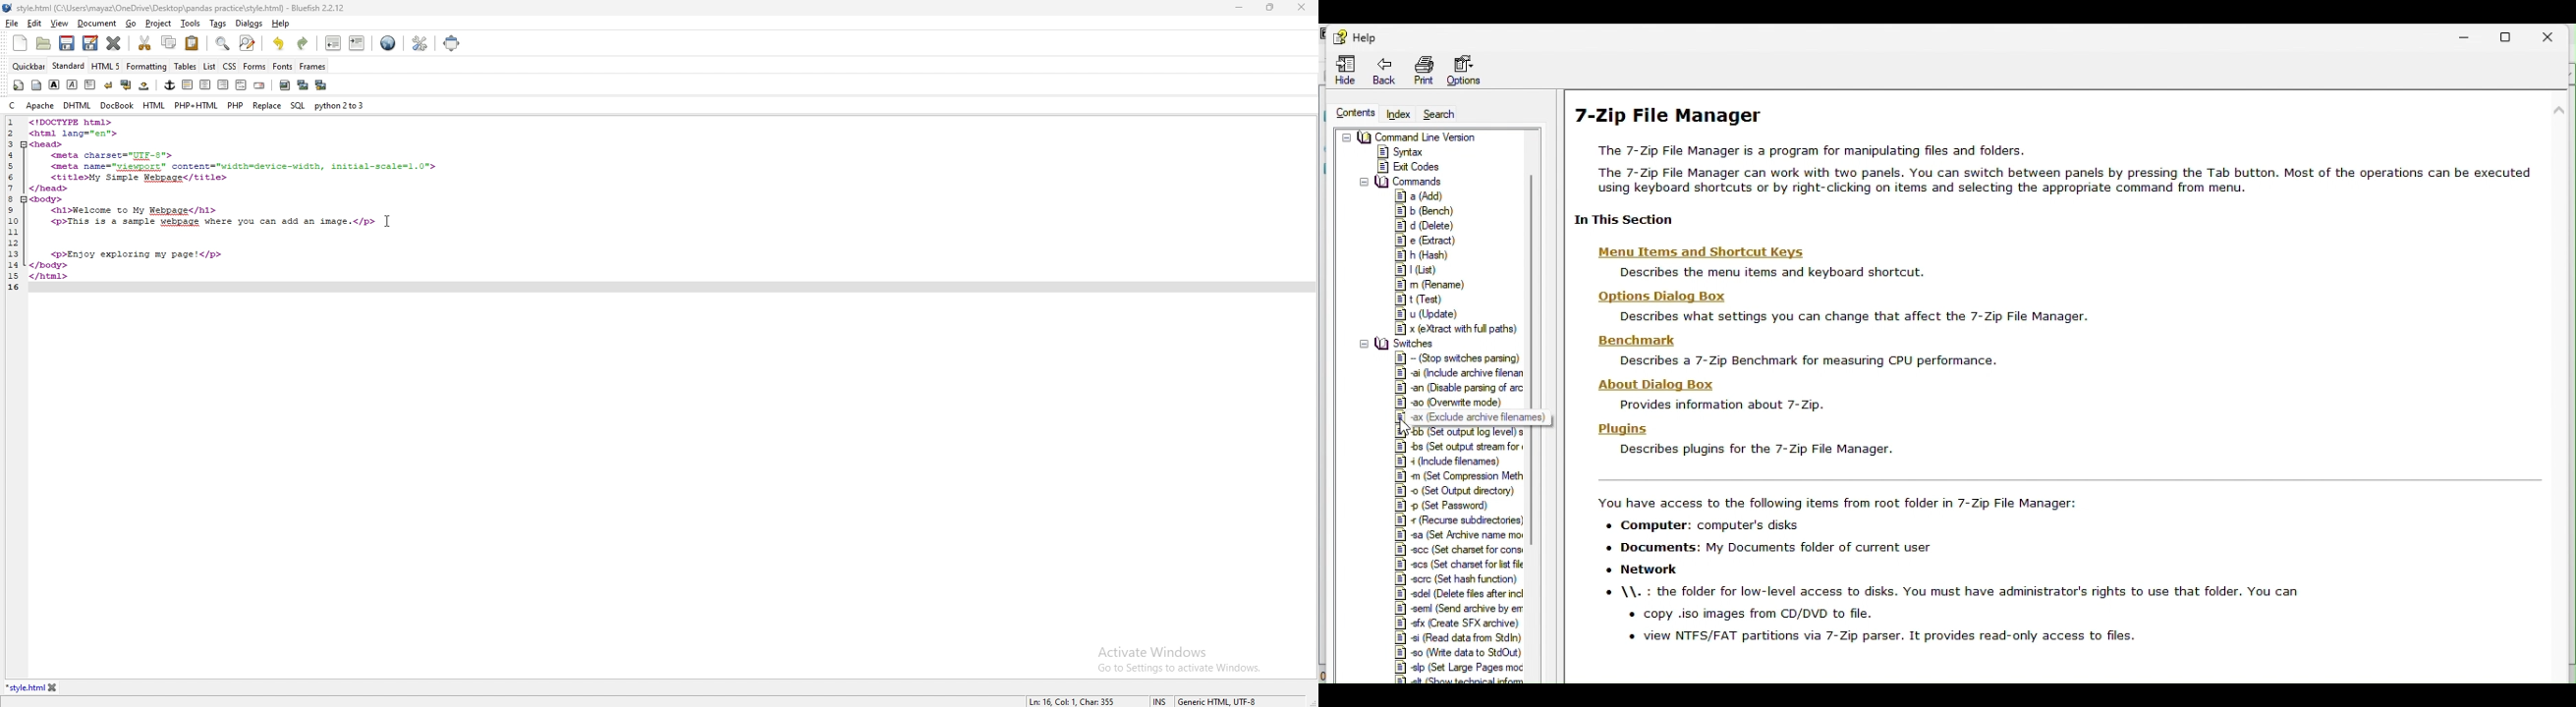 This screenshot has height=728, width=2576. Describe the element at coordinates (217, 23) in the screenshot. I see `tags` at that location.